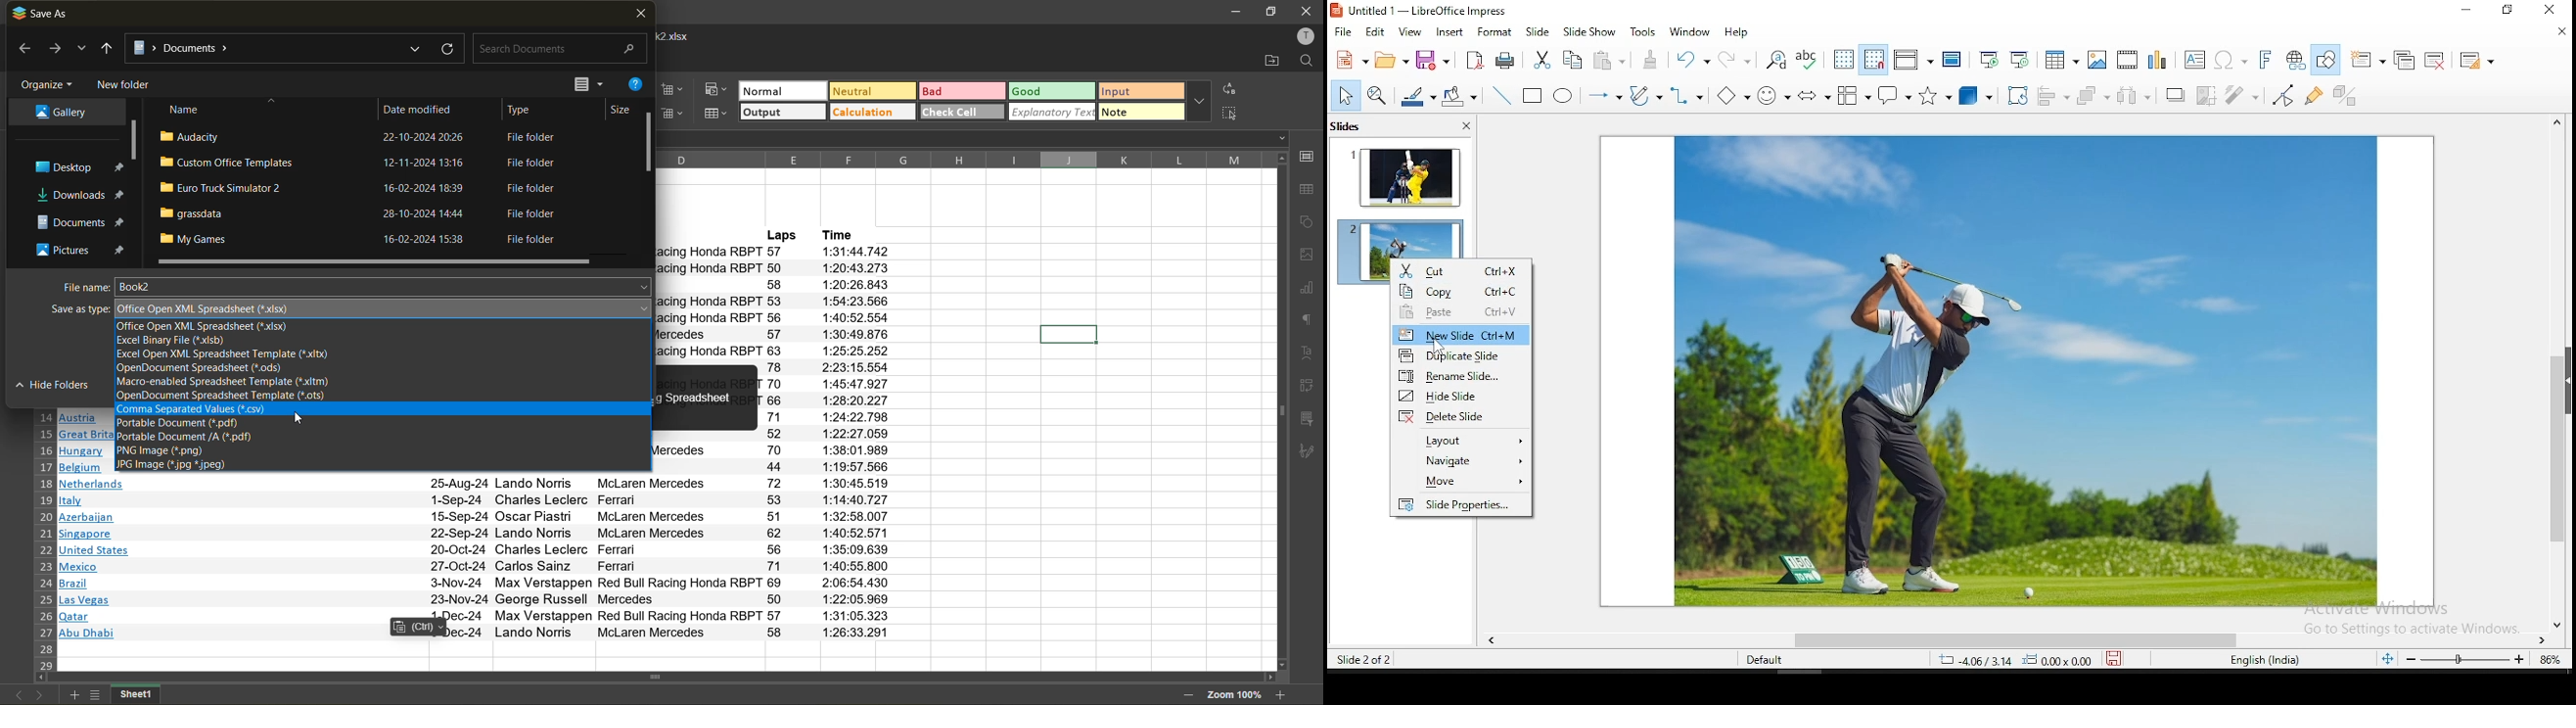 This screenshot has width=2576, height=728. Describe the element at coordinates (1200, 101) in the screenshot. I see `more options` at that location.